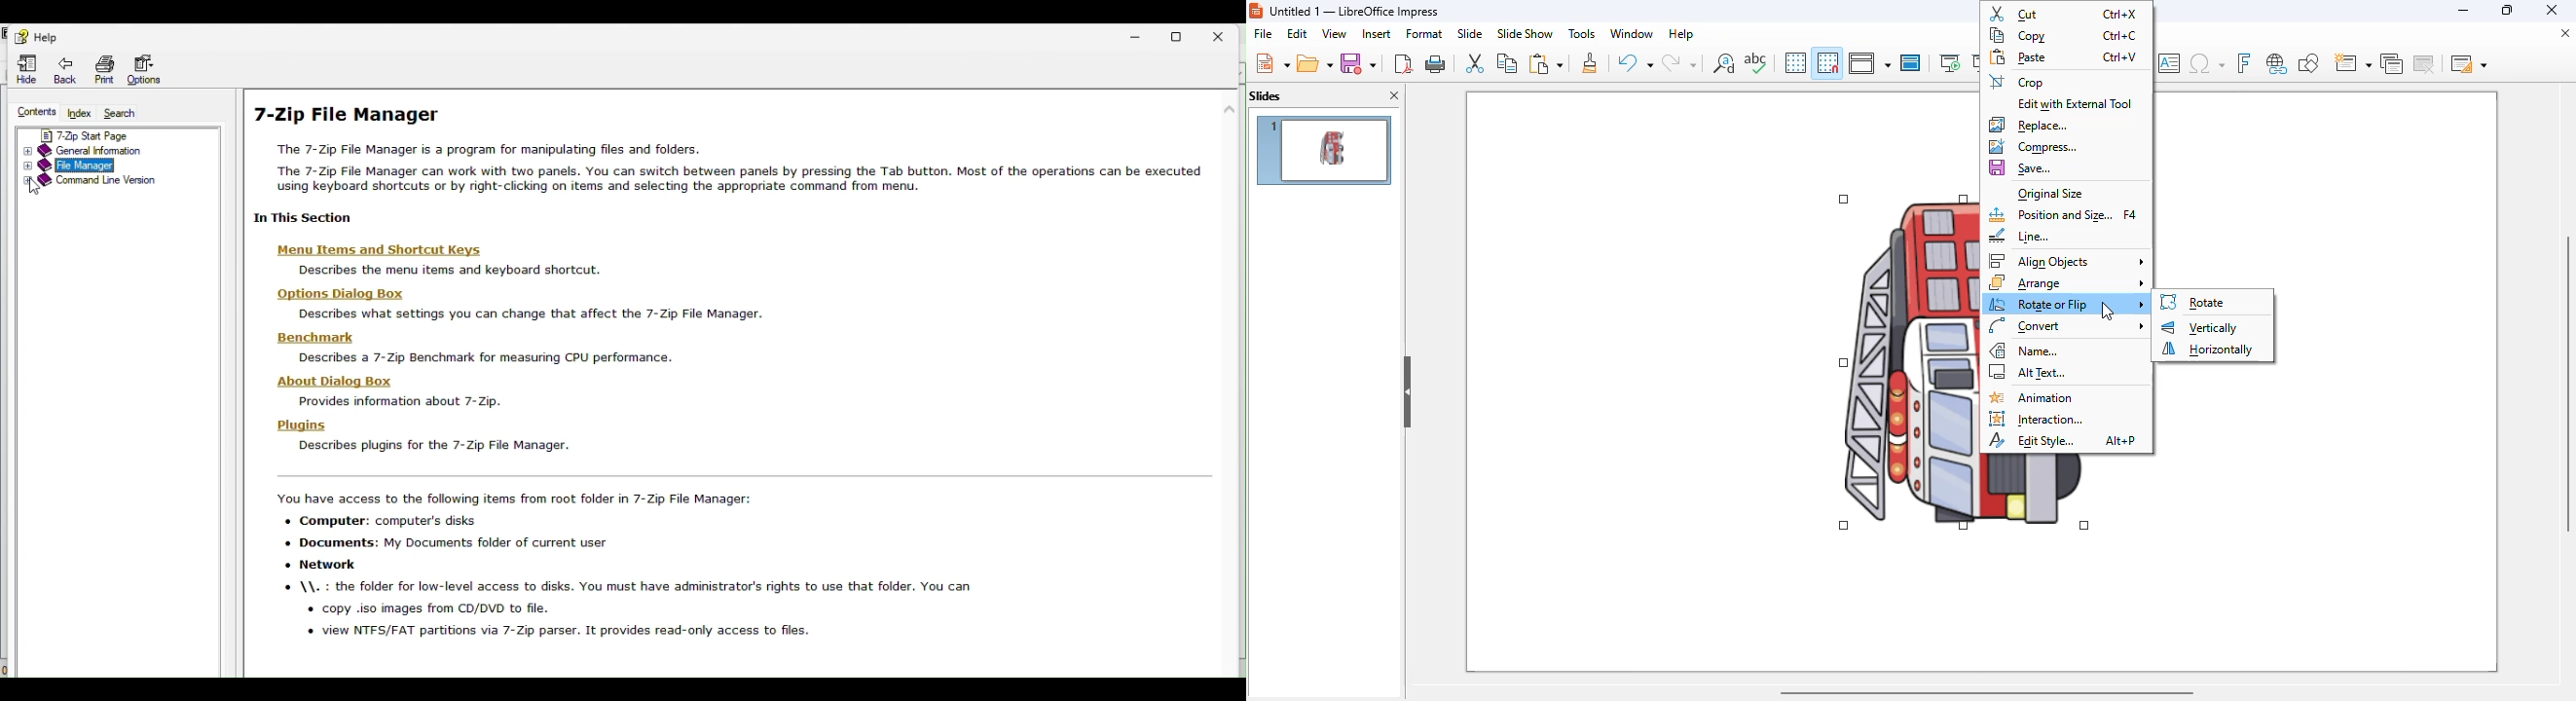  I want to click on slide layout, so click(2467, 62).